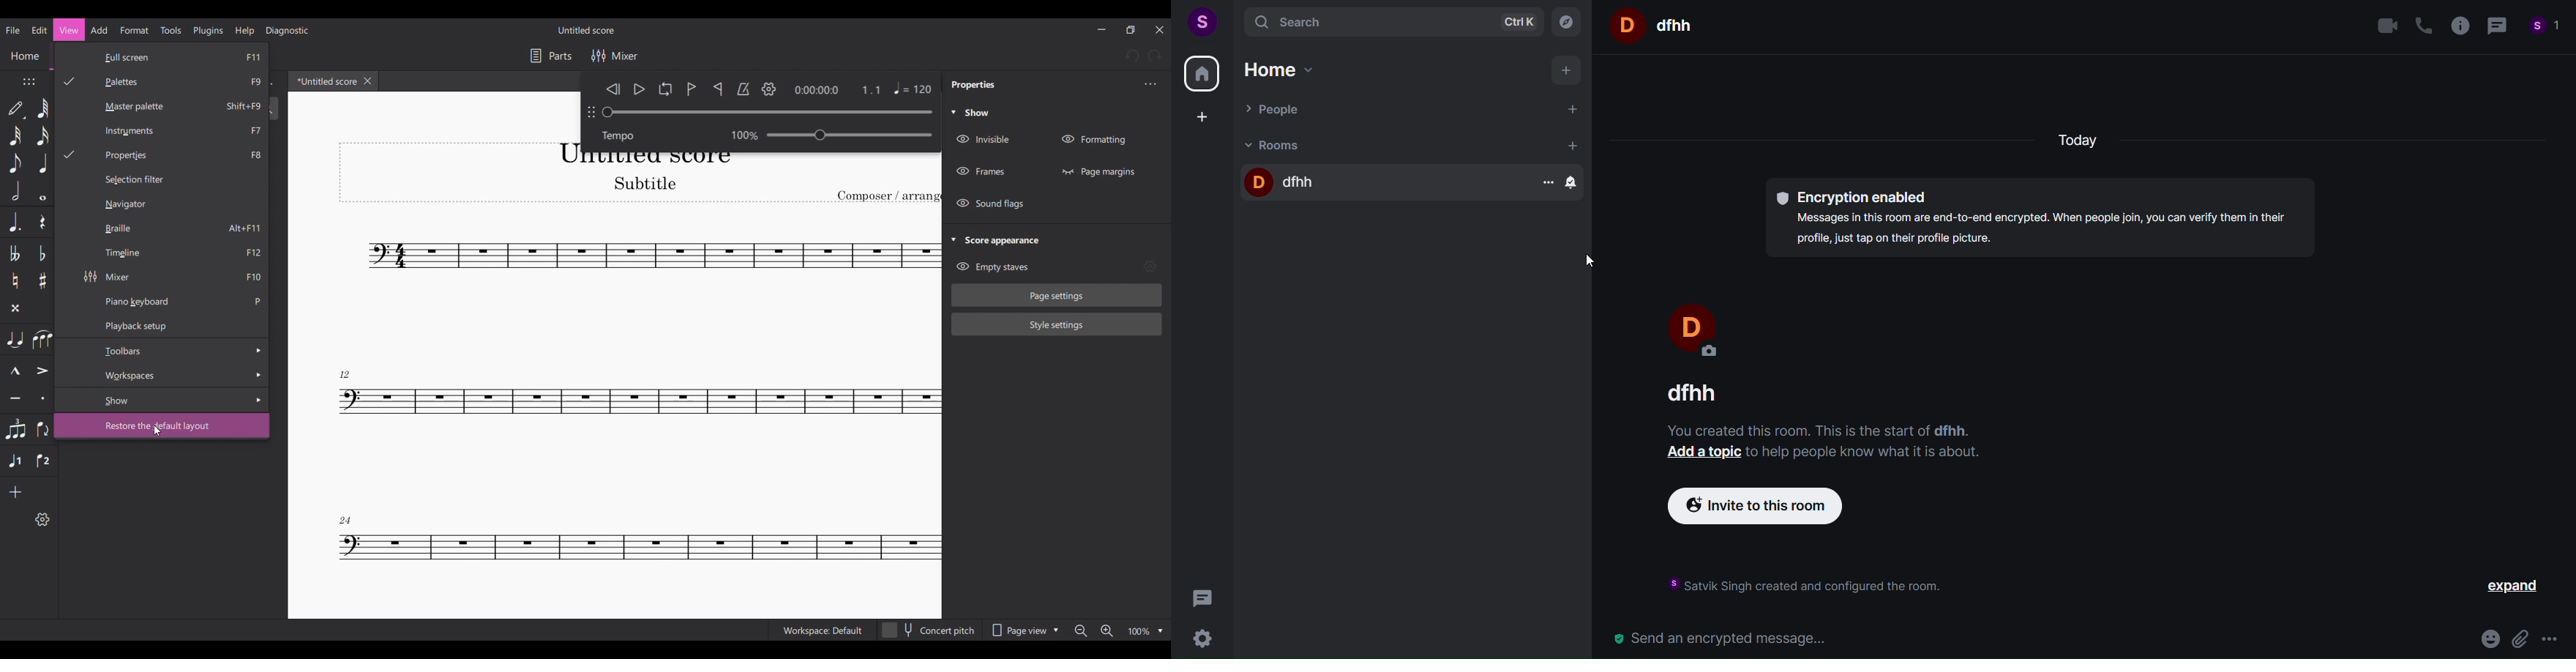 The width and height of the screenshot is (2576, 672). What do you see at coordinates (16, 109) in the screenshot?
I see `Default` at bounding box center [16, 109].